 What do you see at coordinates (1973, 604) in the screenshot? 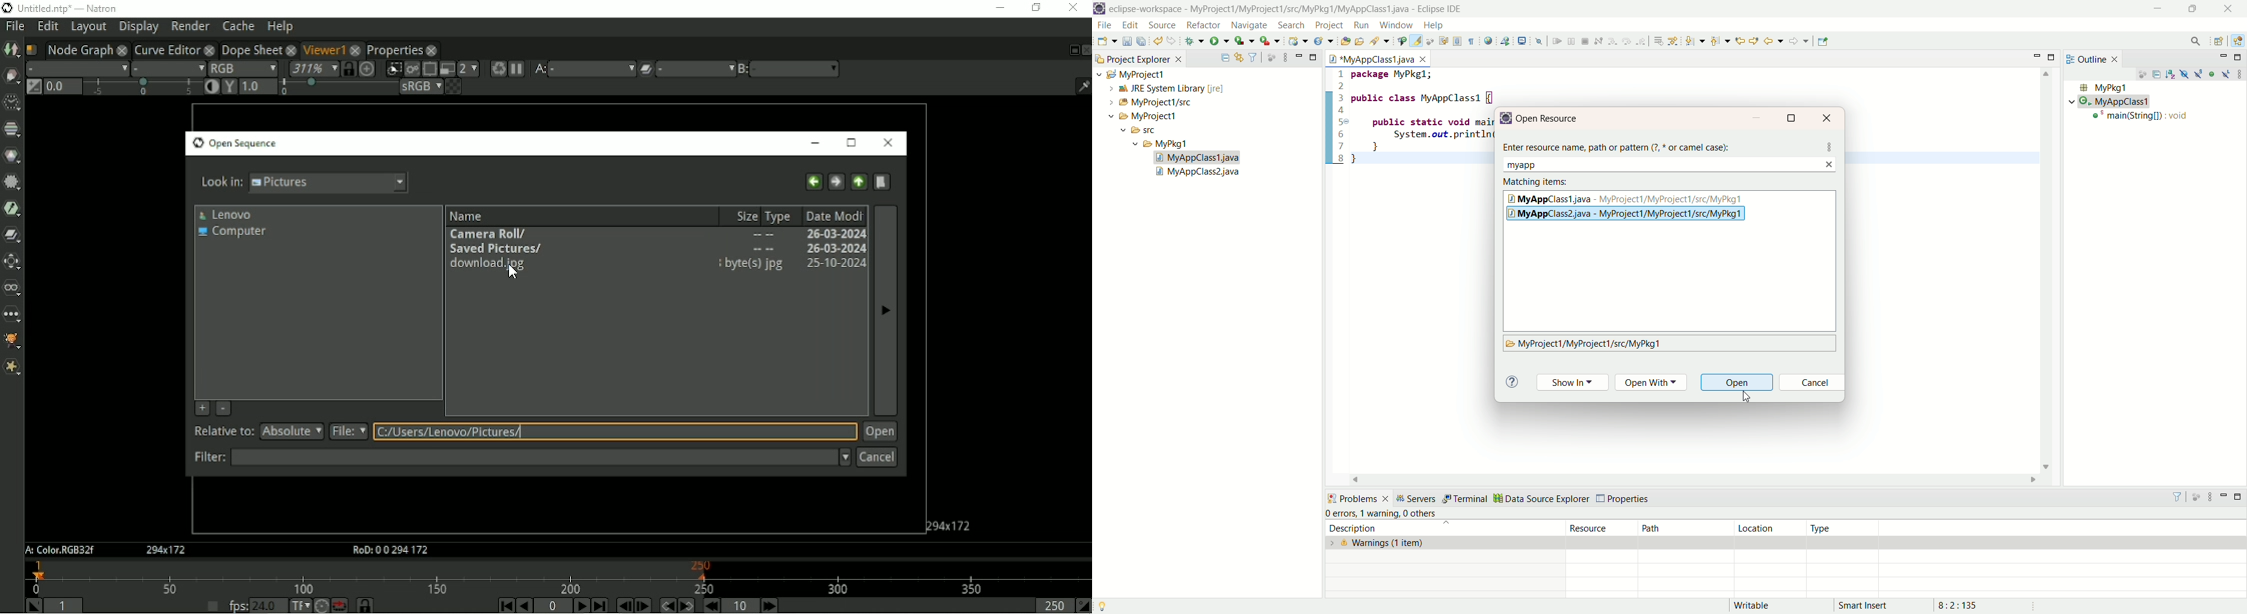
I see `8: 2: 135` at bounding box center [1973, 604].